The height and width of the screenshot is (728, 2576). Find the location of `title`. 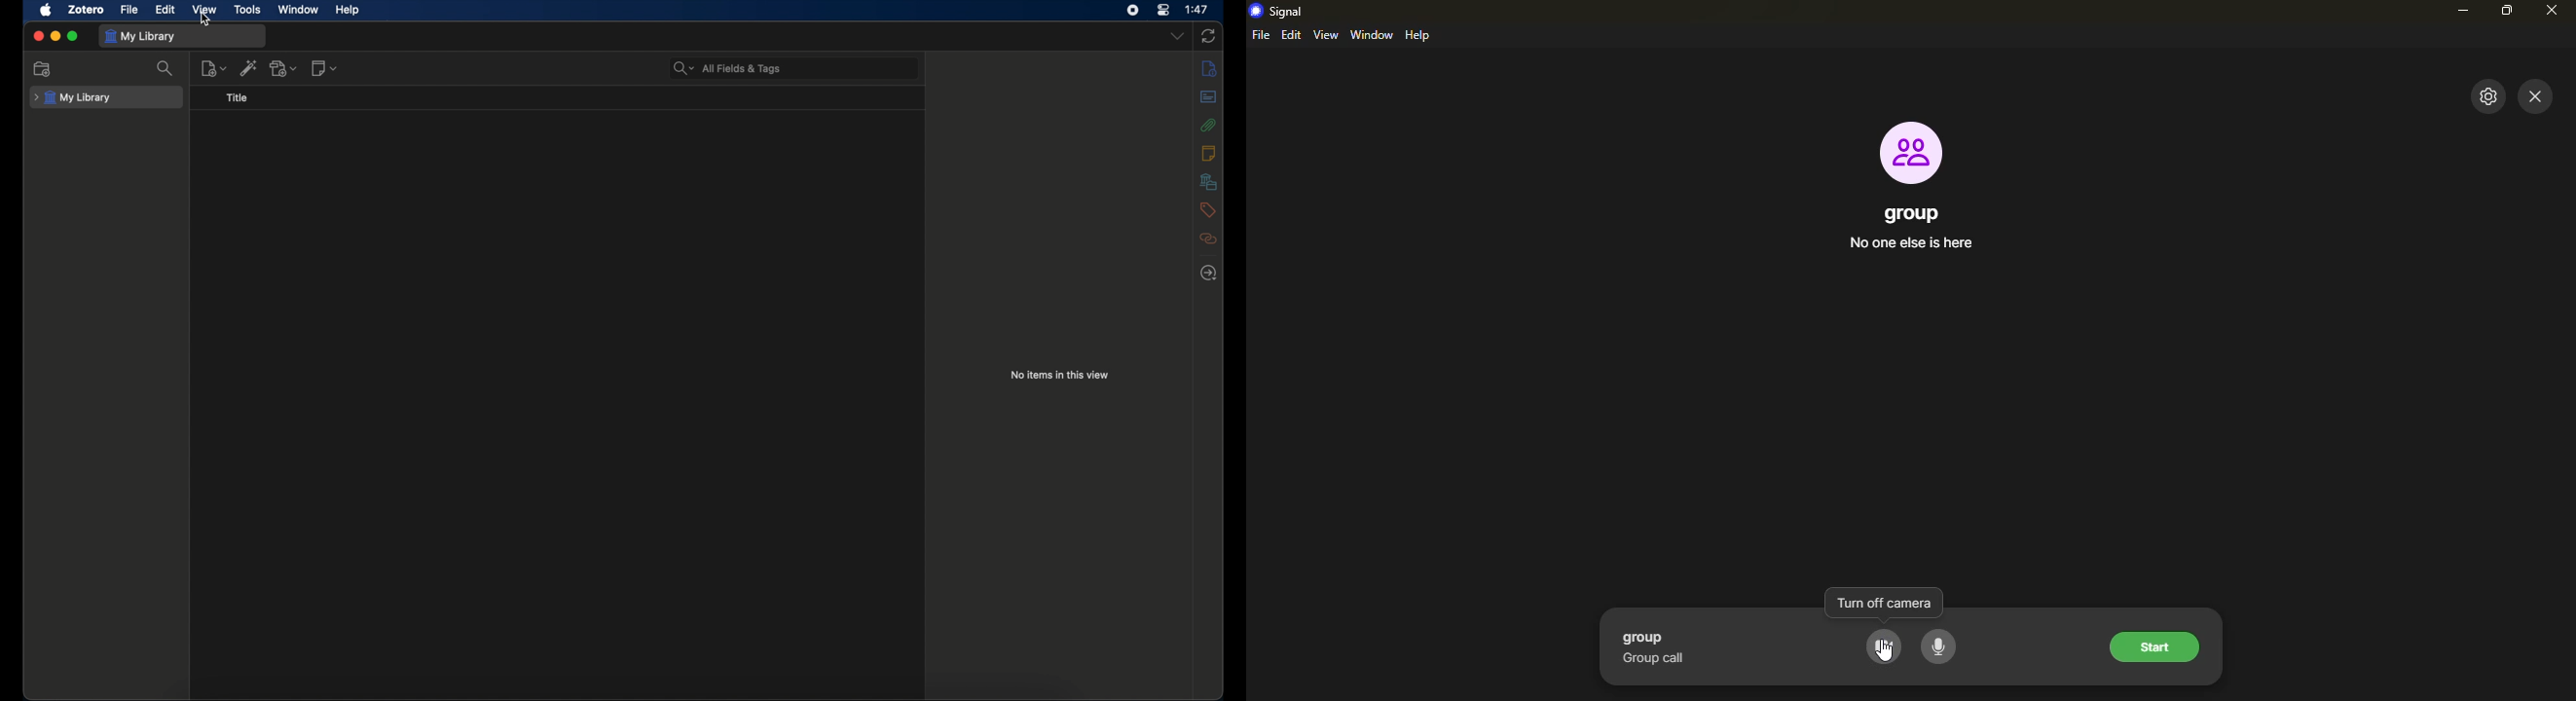

title is located at coordinates (238, 98).